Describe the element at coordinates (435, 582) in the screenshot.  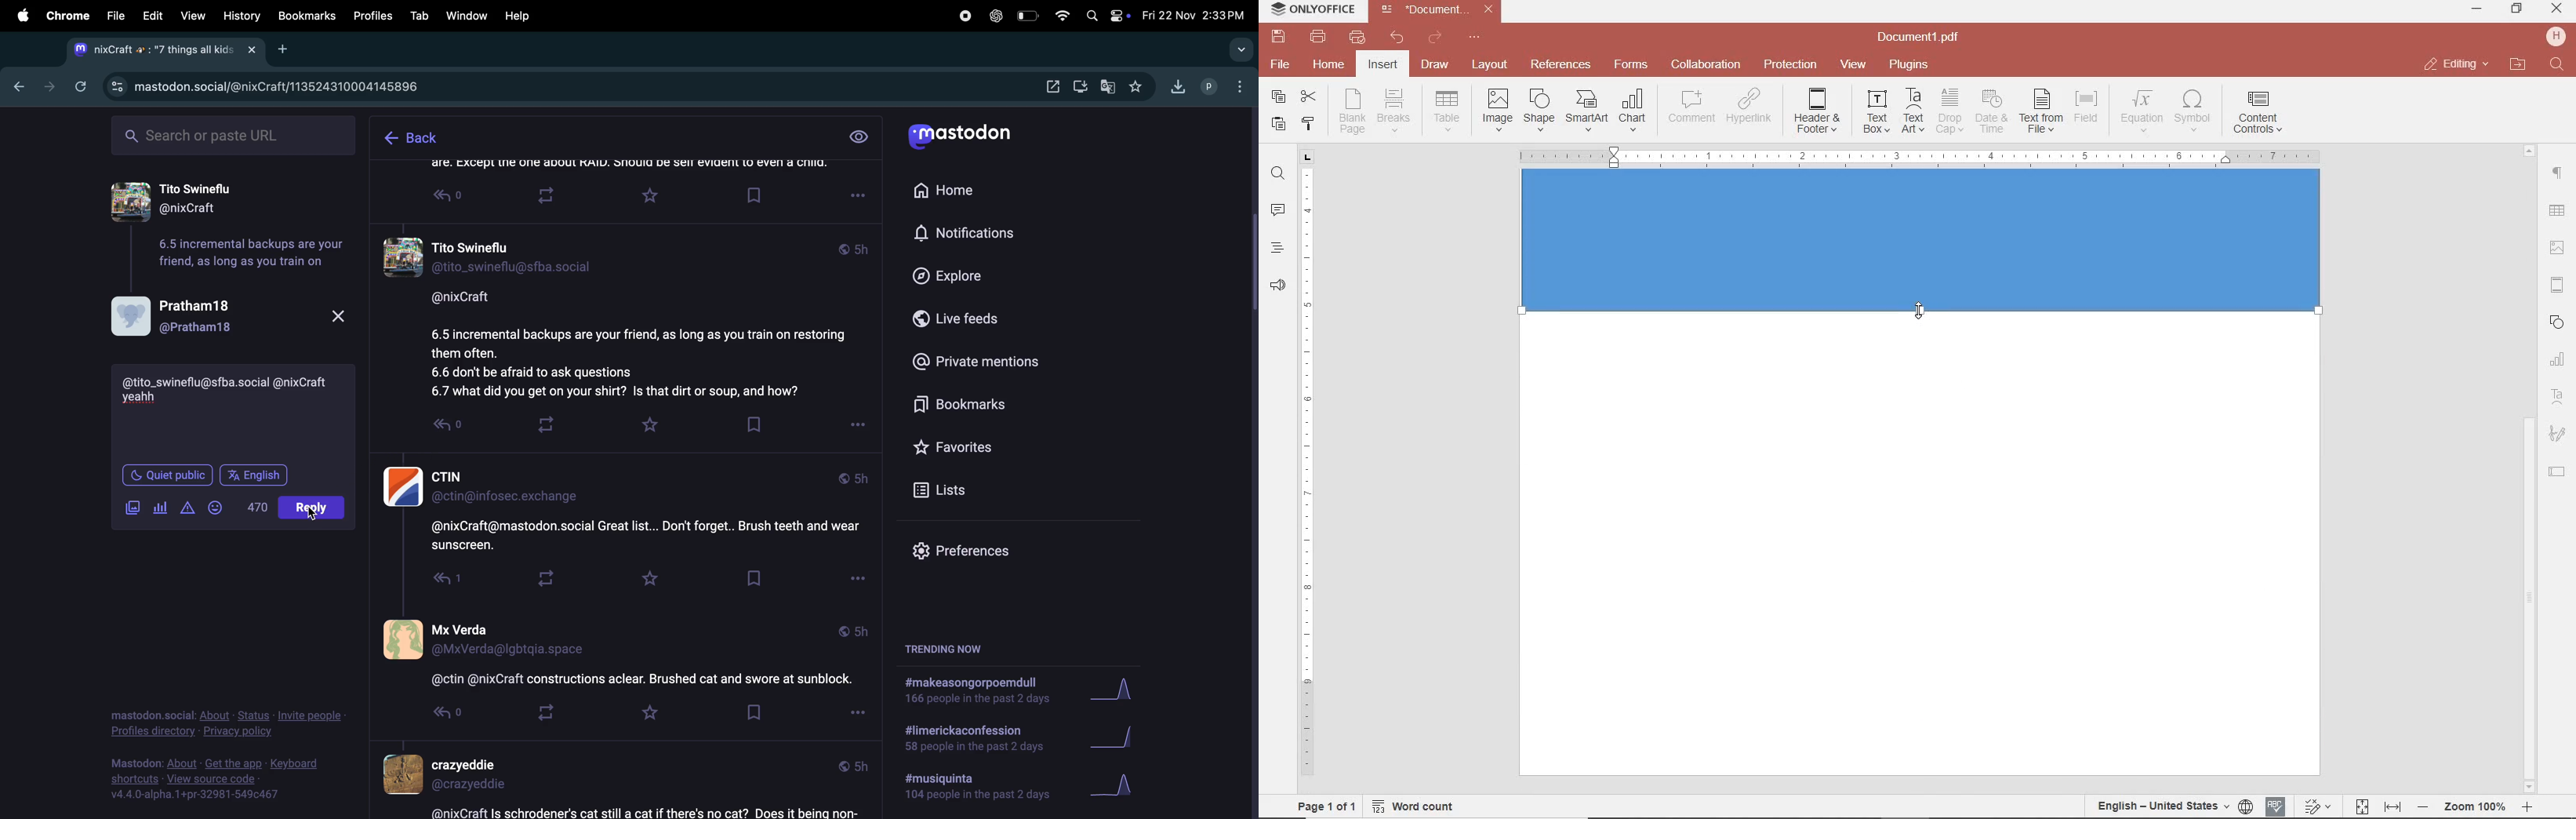
I see `Read` at that location.